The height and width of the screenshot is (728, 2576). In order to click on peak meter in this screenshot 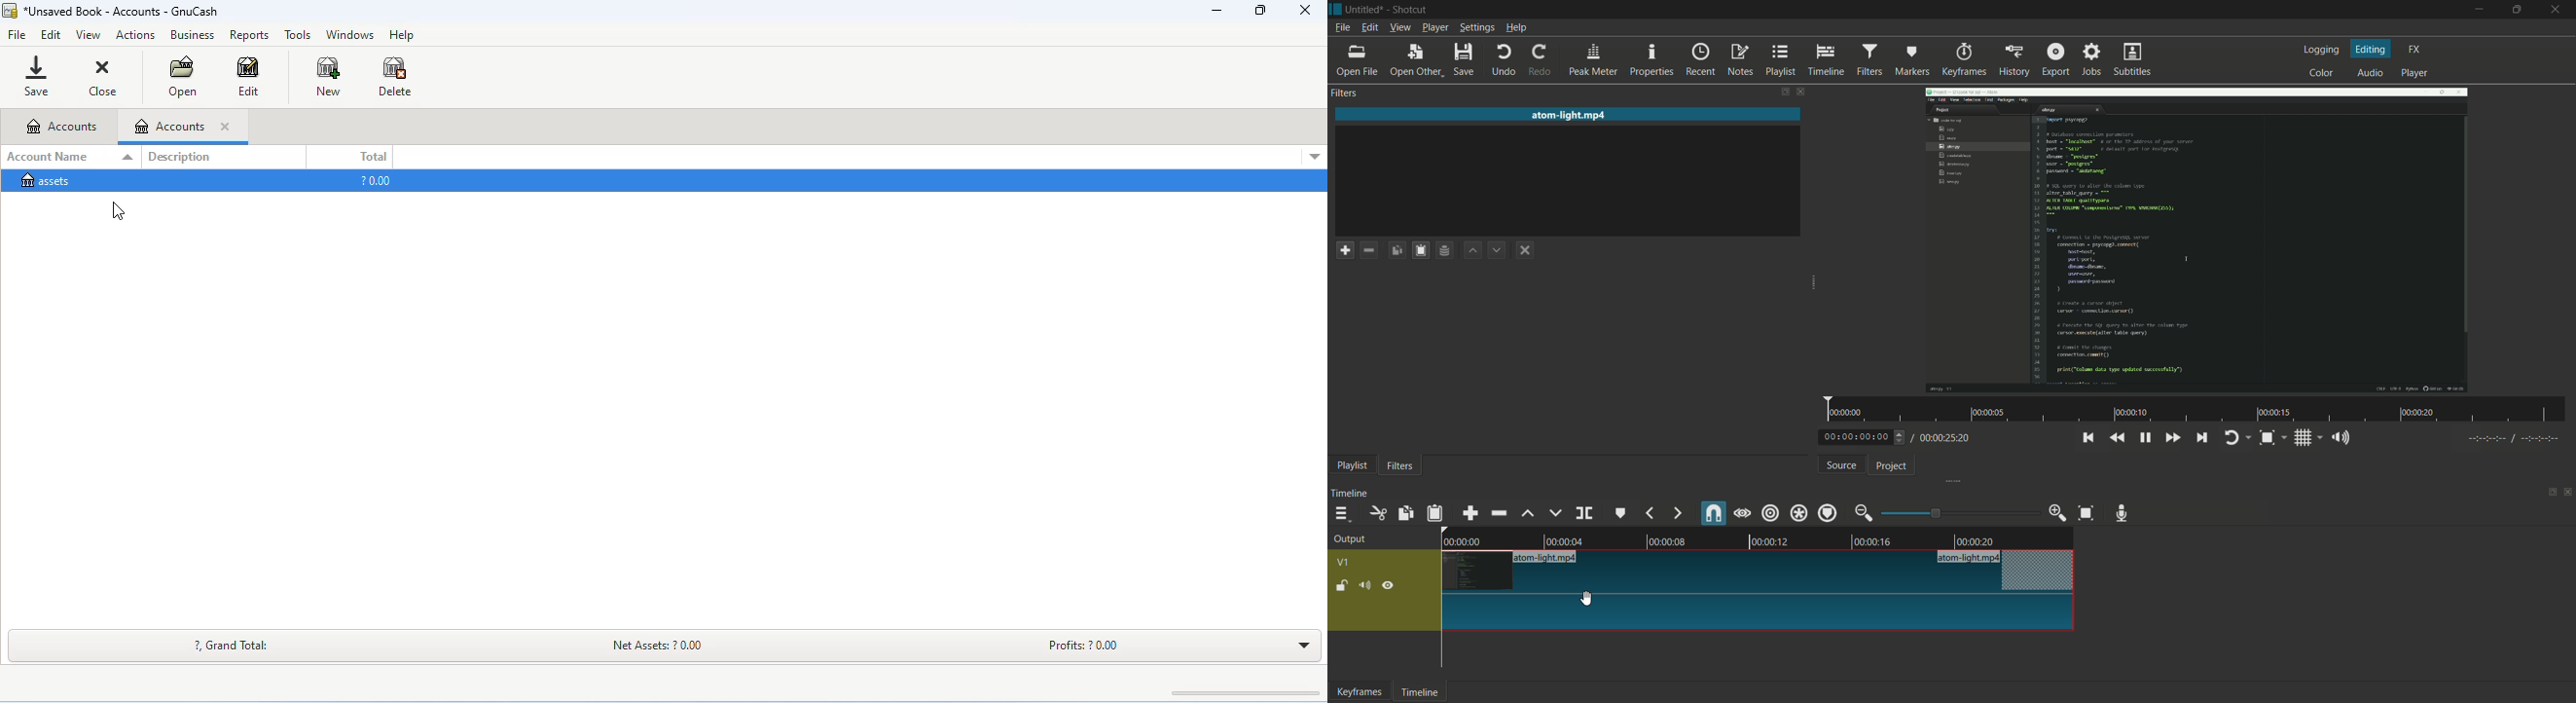, I will do `click(1592, 61)`.